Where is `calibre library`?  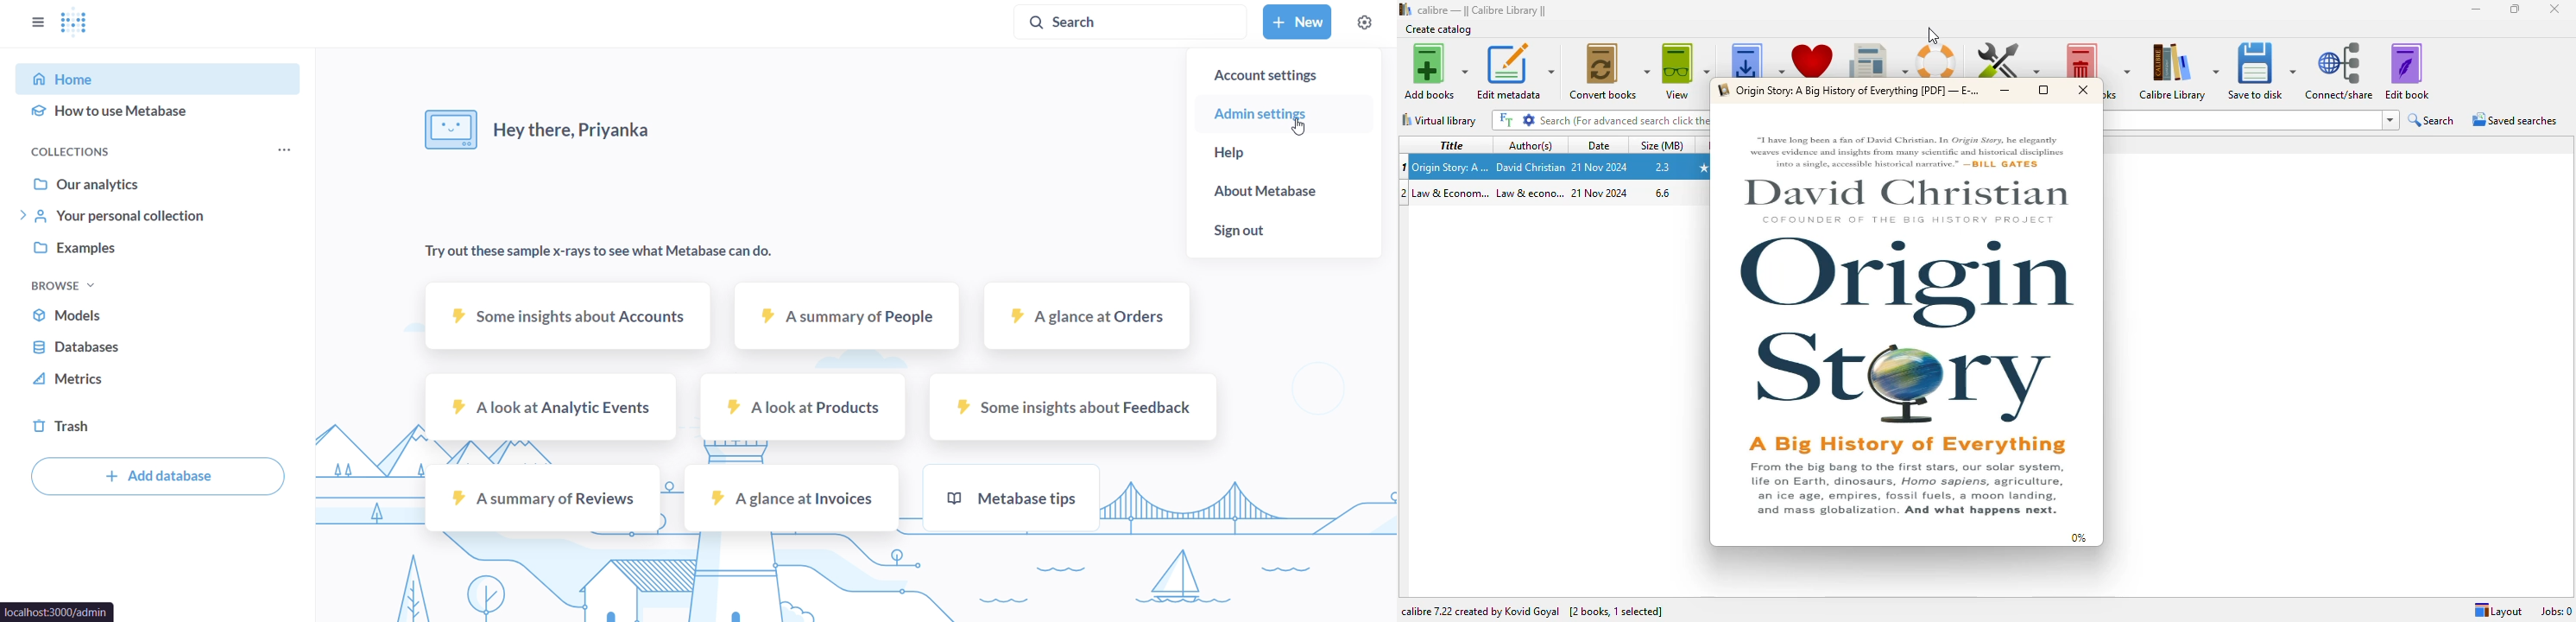
calibre library is located at coordinates (2179, 72).